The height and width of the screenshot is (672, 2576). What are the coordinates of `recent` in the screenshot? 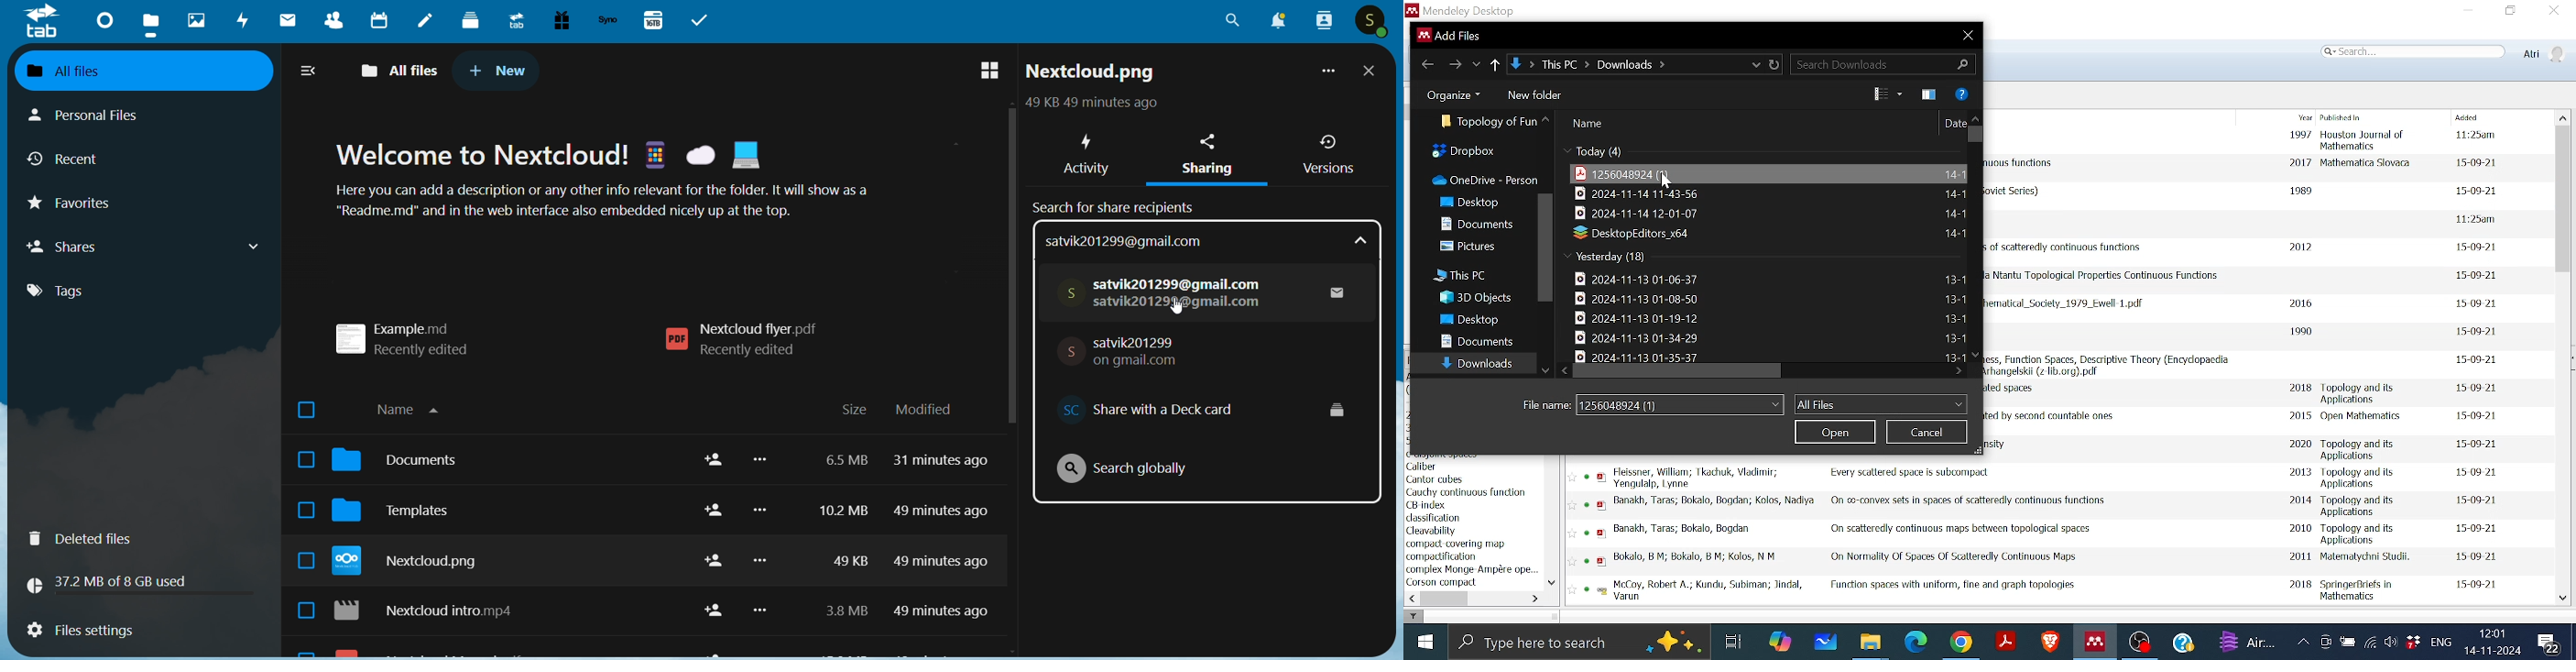 It's located at (69, 162).